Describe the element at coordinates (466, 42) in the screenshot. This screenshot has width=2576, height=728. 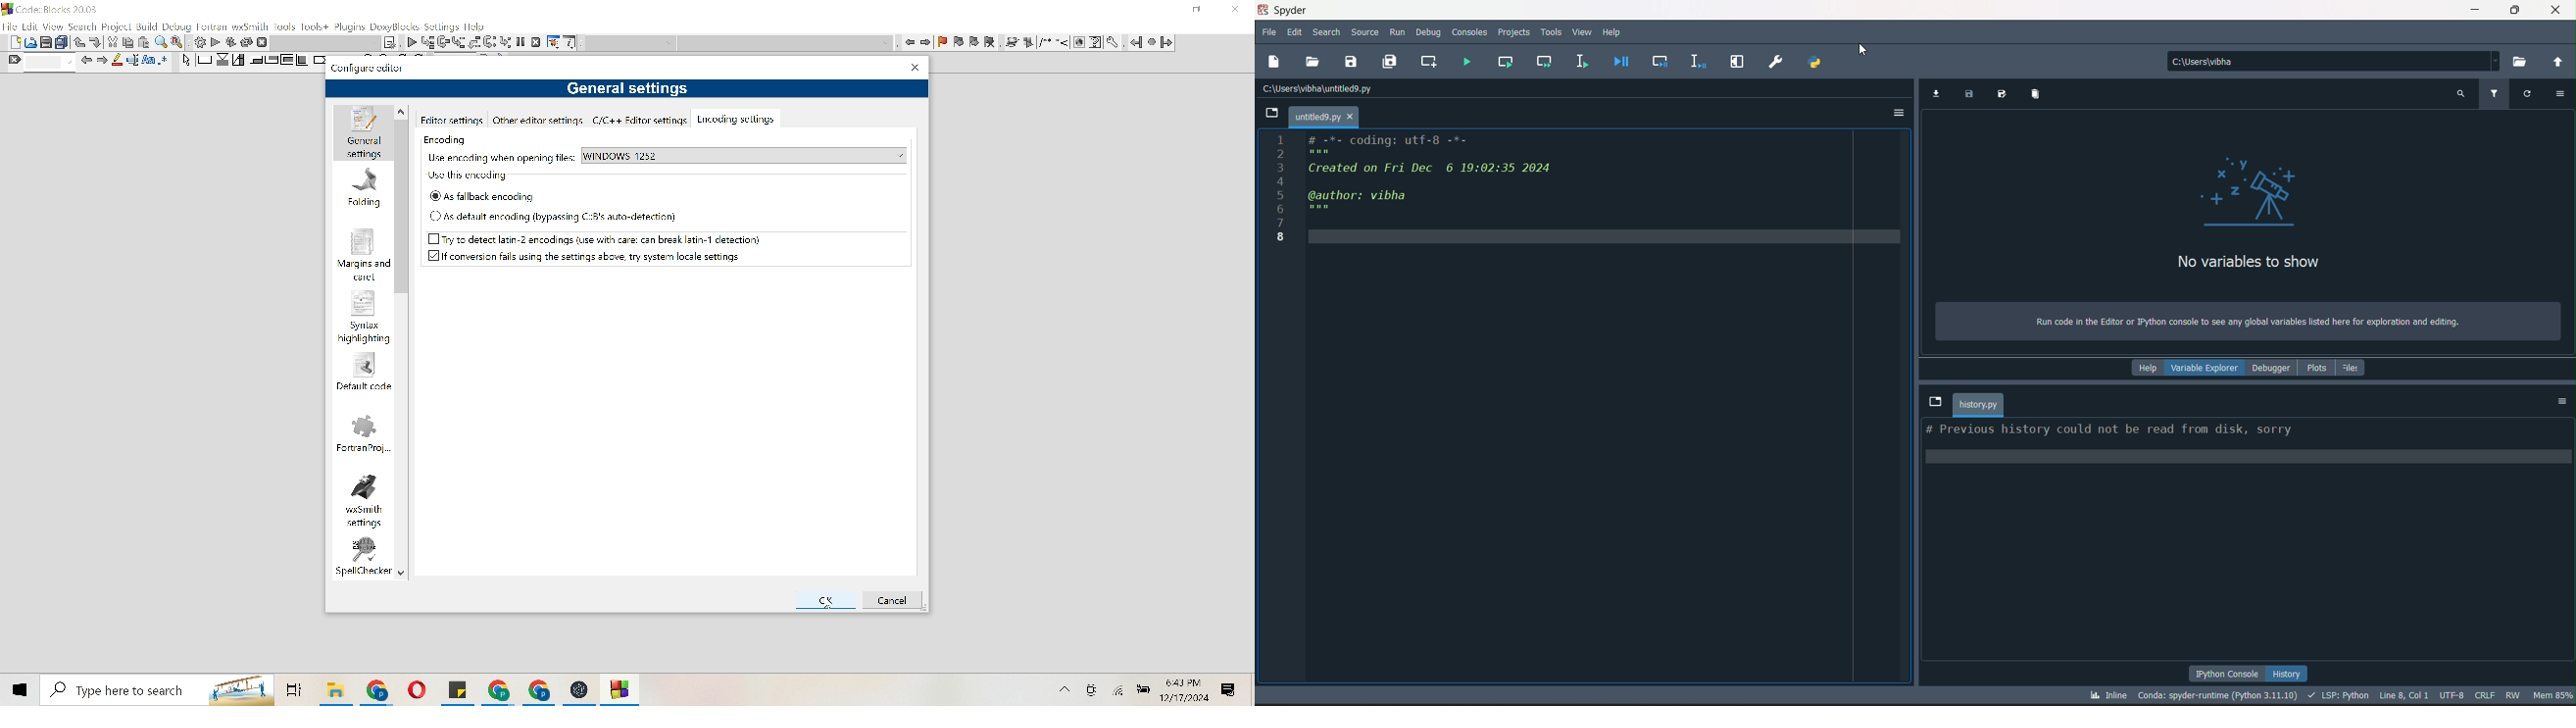
I see `List` at that location.